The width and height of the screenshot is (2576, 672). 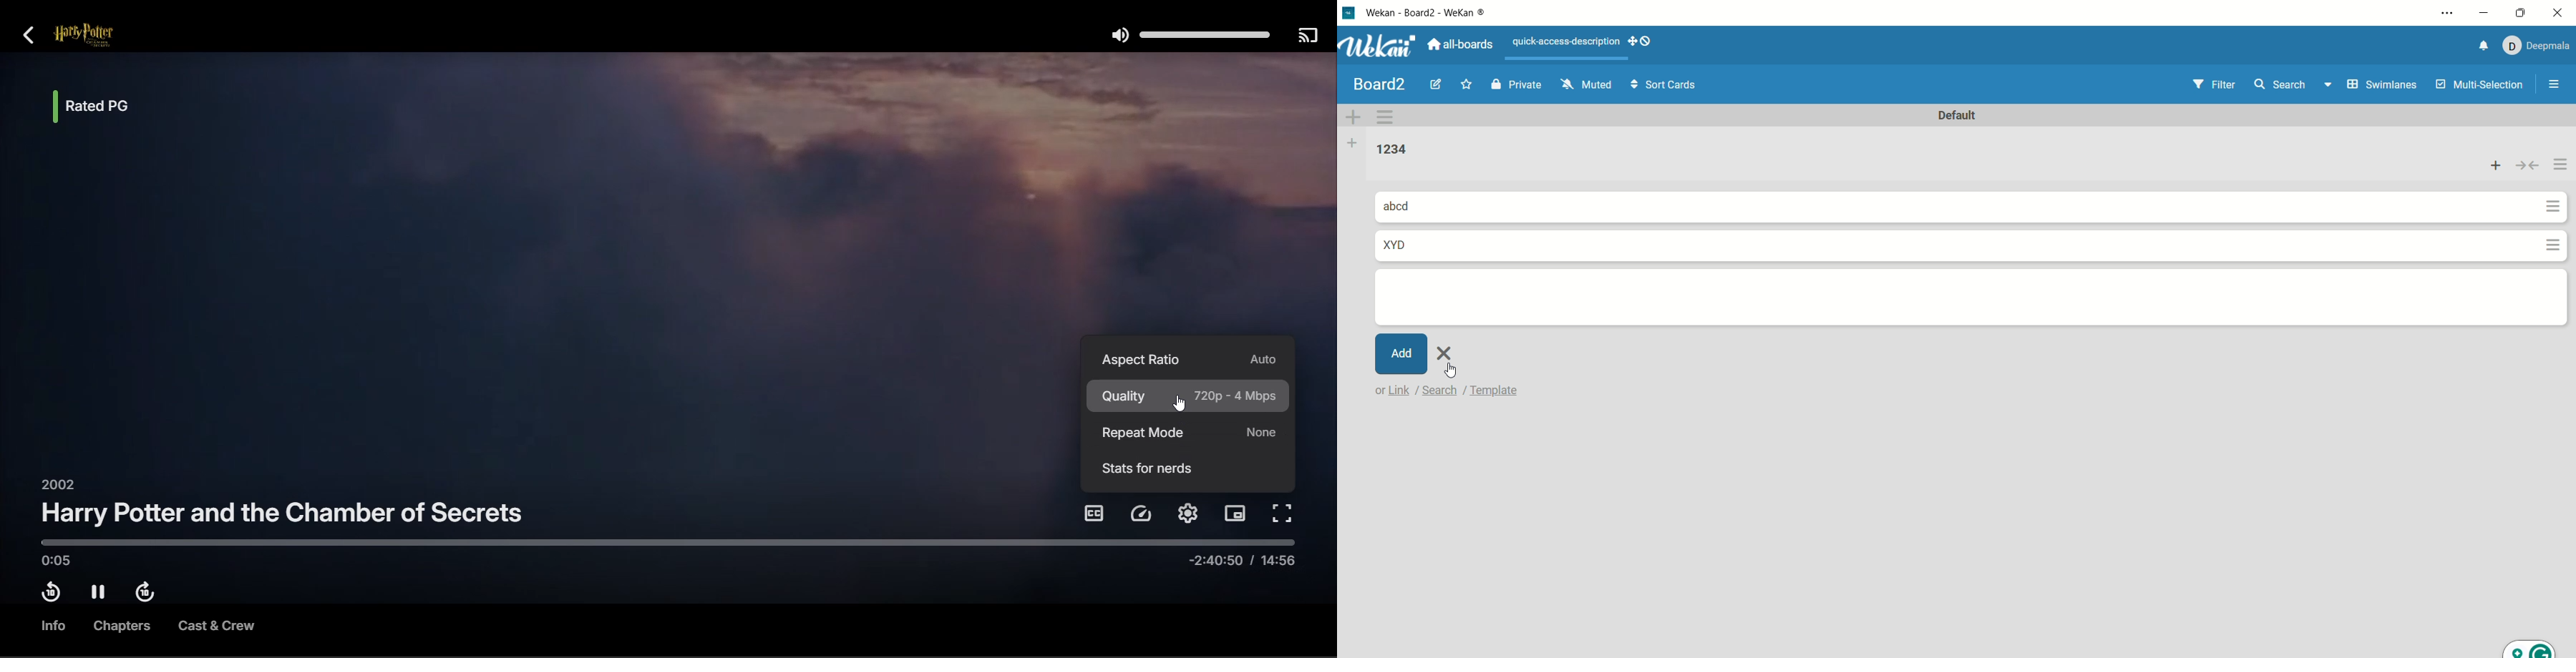 I want to click on text, so click(x=1560, y=39).